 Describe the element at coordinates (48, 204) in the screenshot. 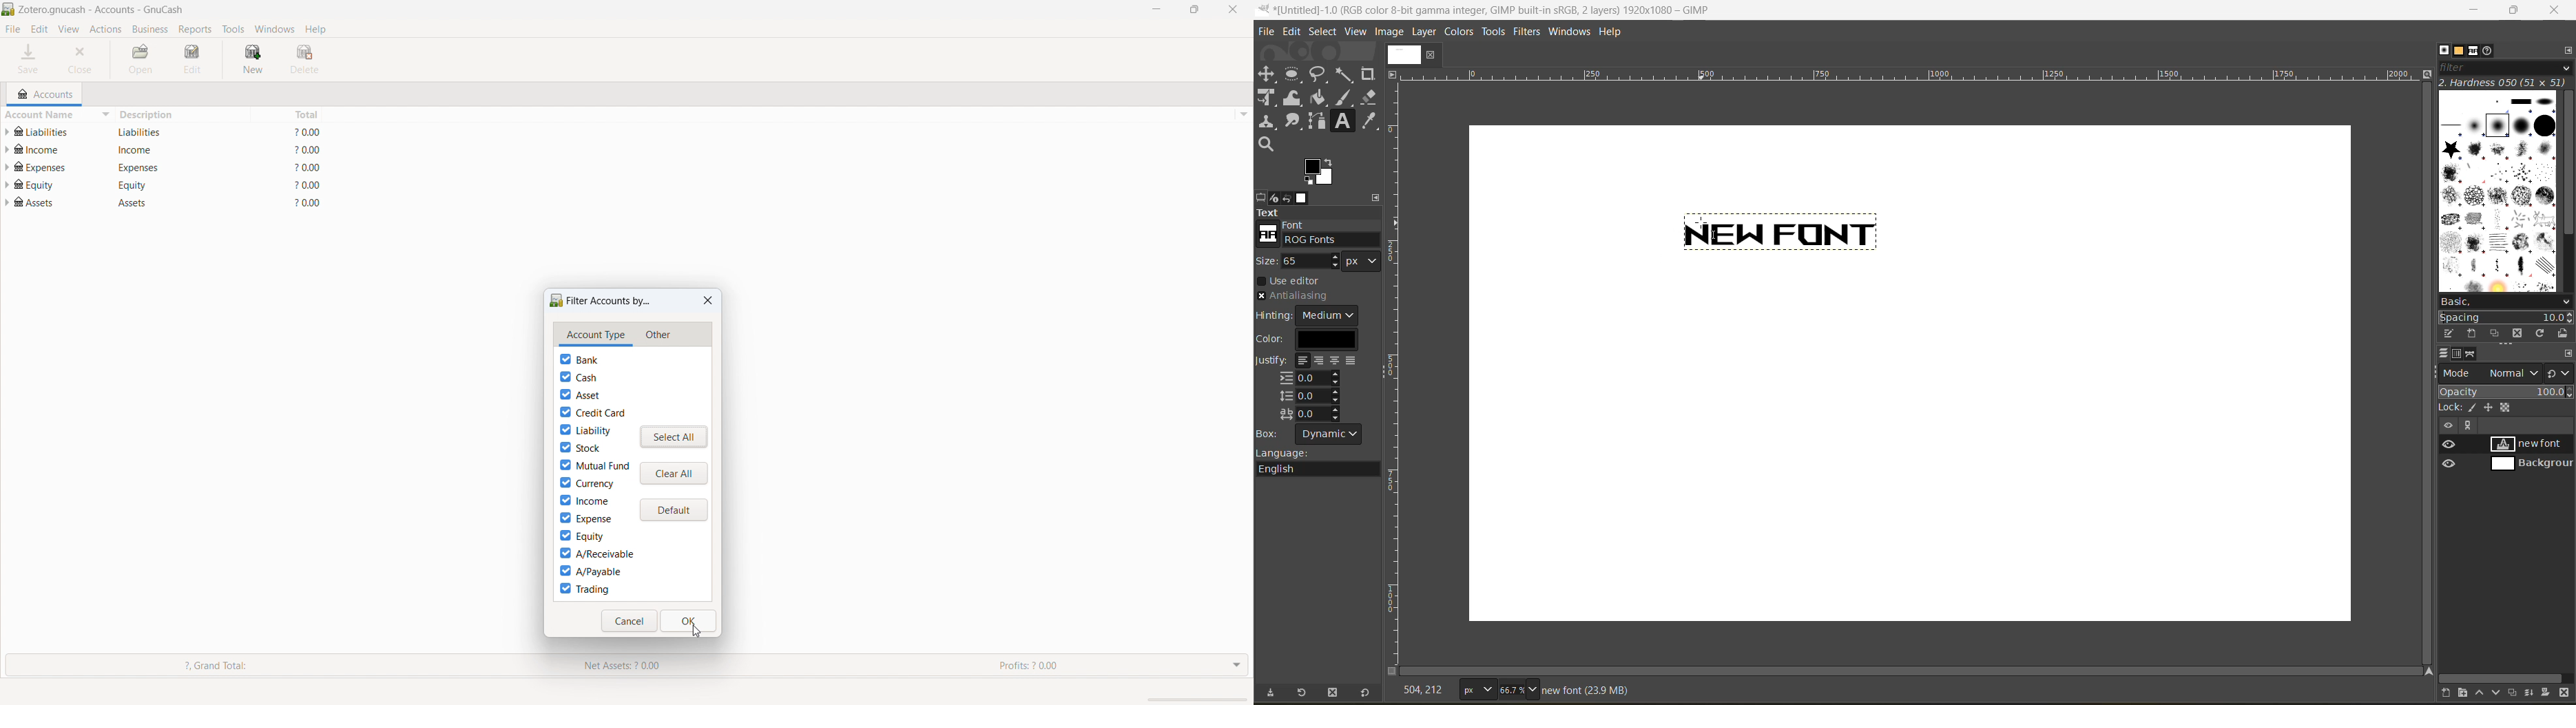

I see `account name` at that location.